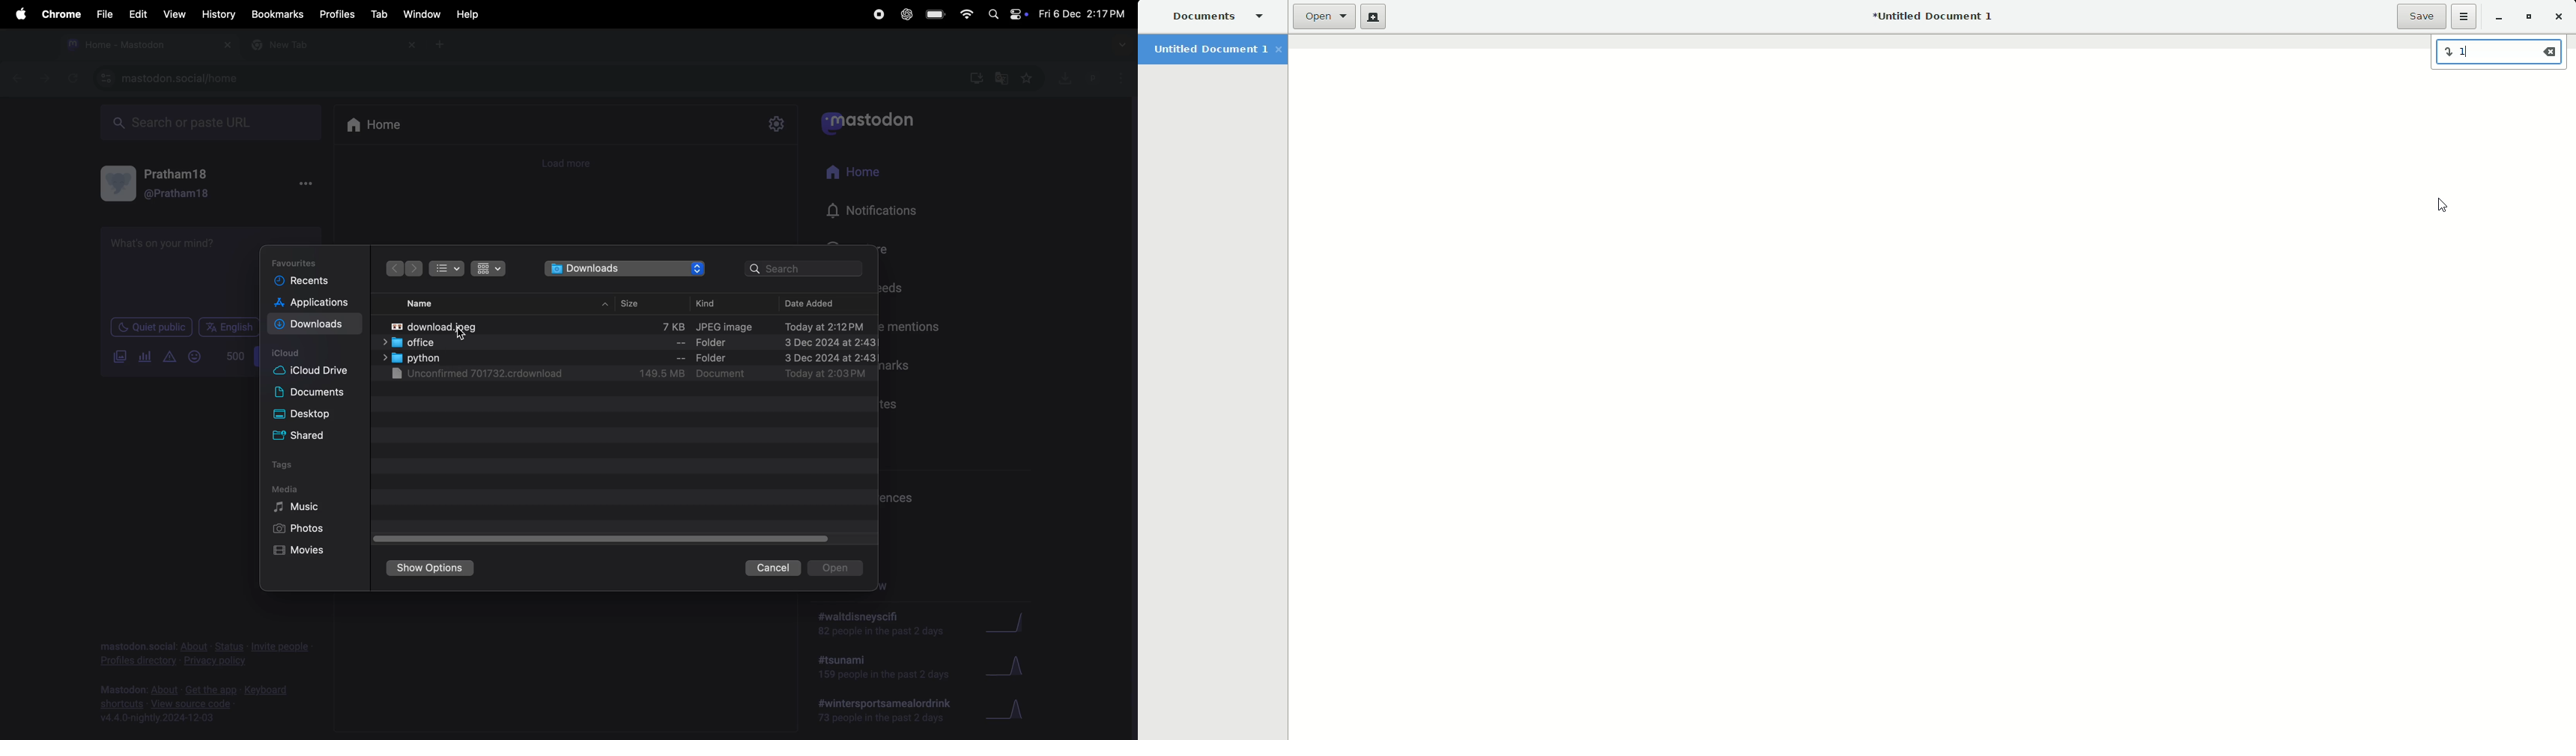 This screenshot has width=2576, height=756. Describe the element at coordinates (312, 372) in the screenshot. I see `ic loud drive` at that location.